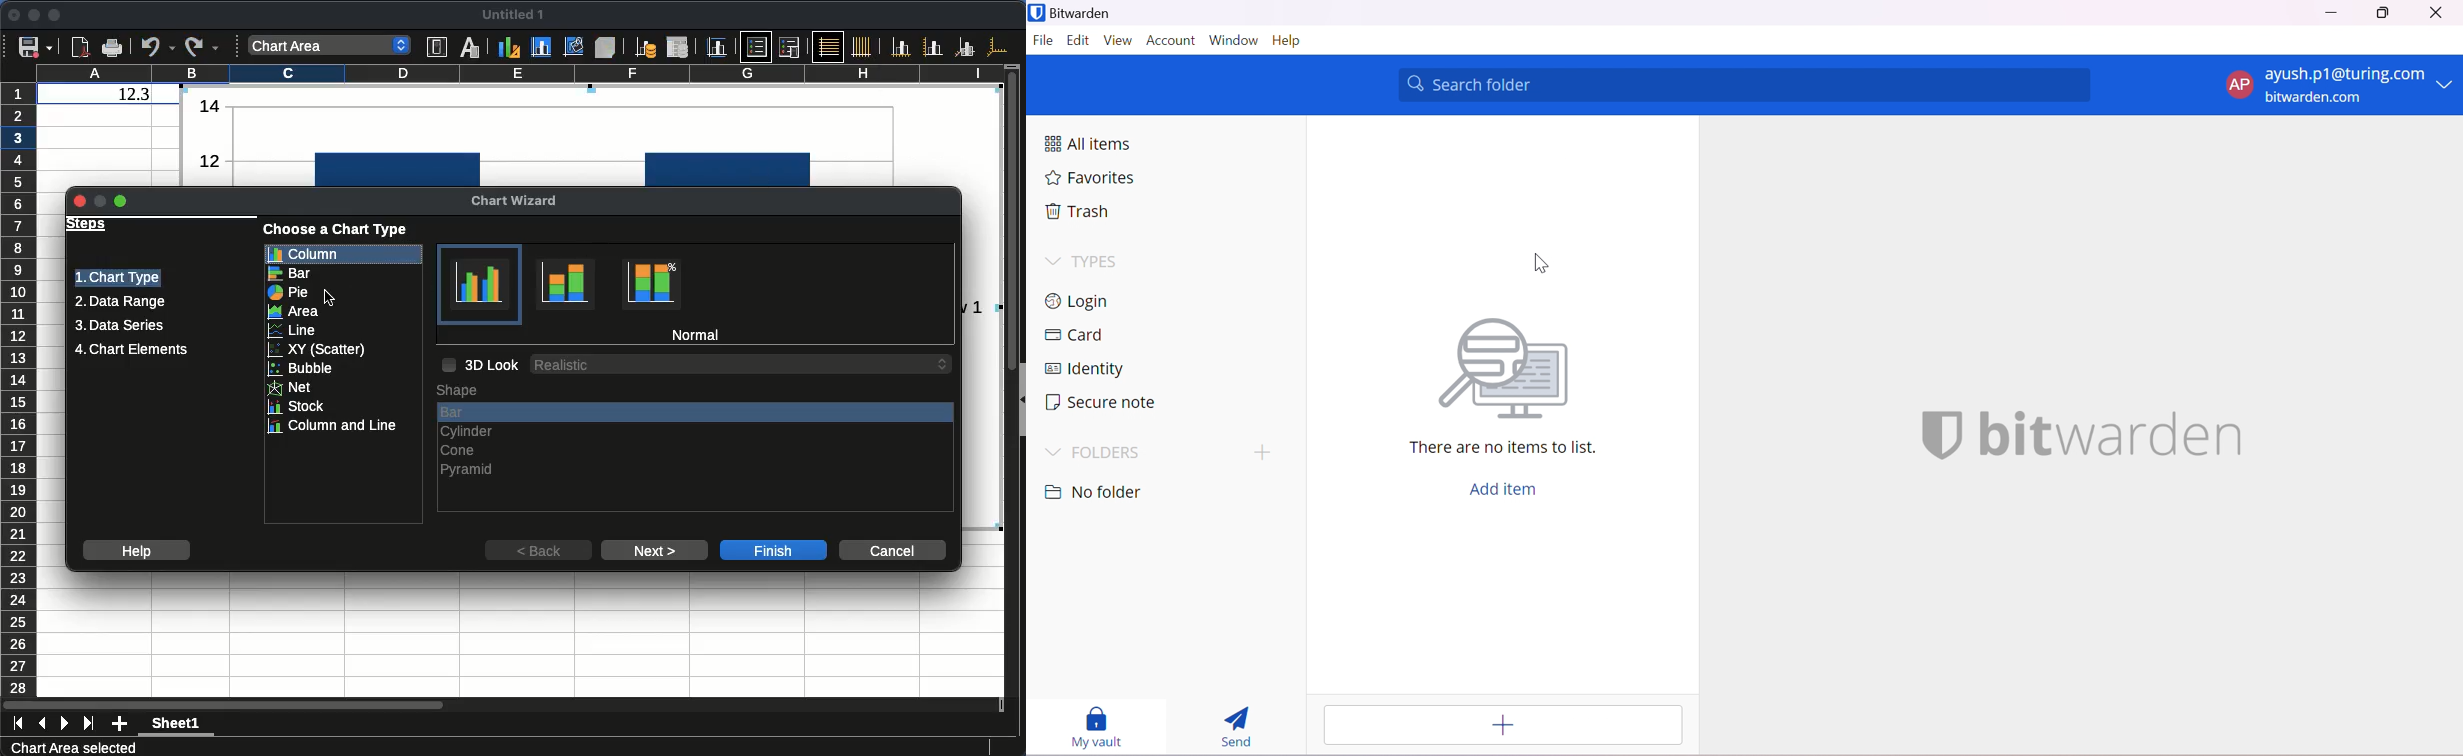 Image resolution: width=2464 pixels, height=756 pixels. Describe the element at coordinates (467, 470) in the screenshot. I see `pyramid` at that location.